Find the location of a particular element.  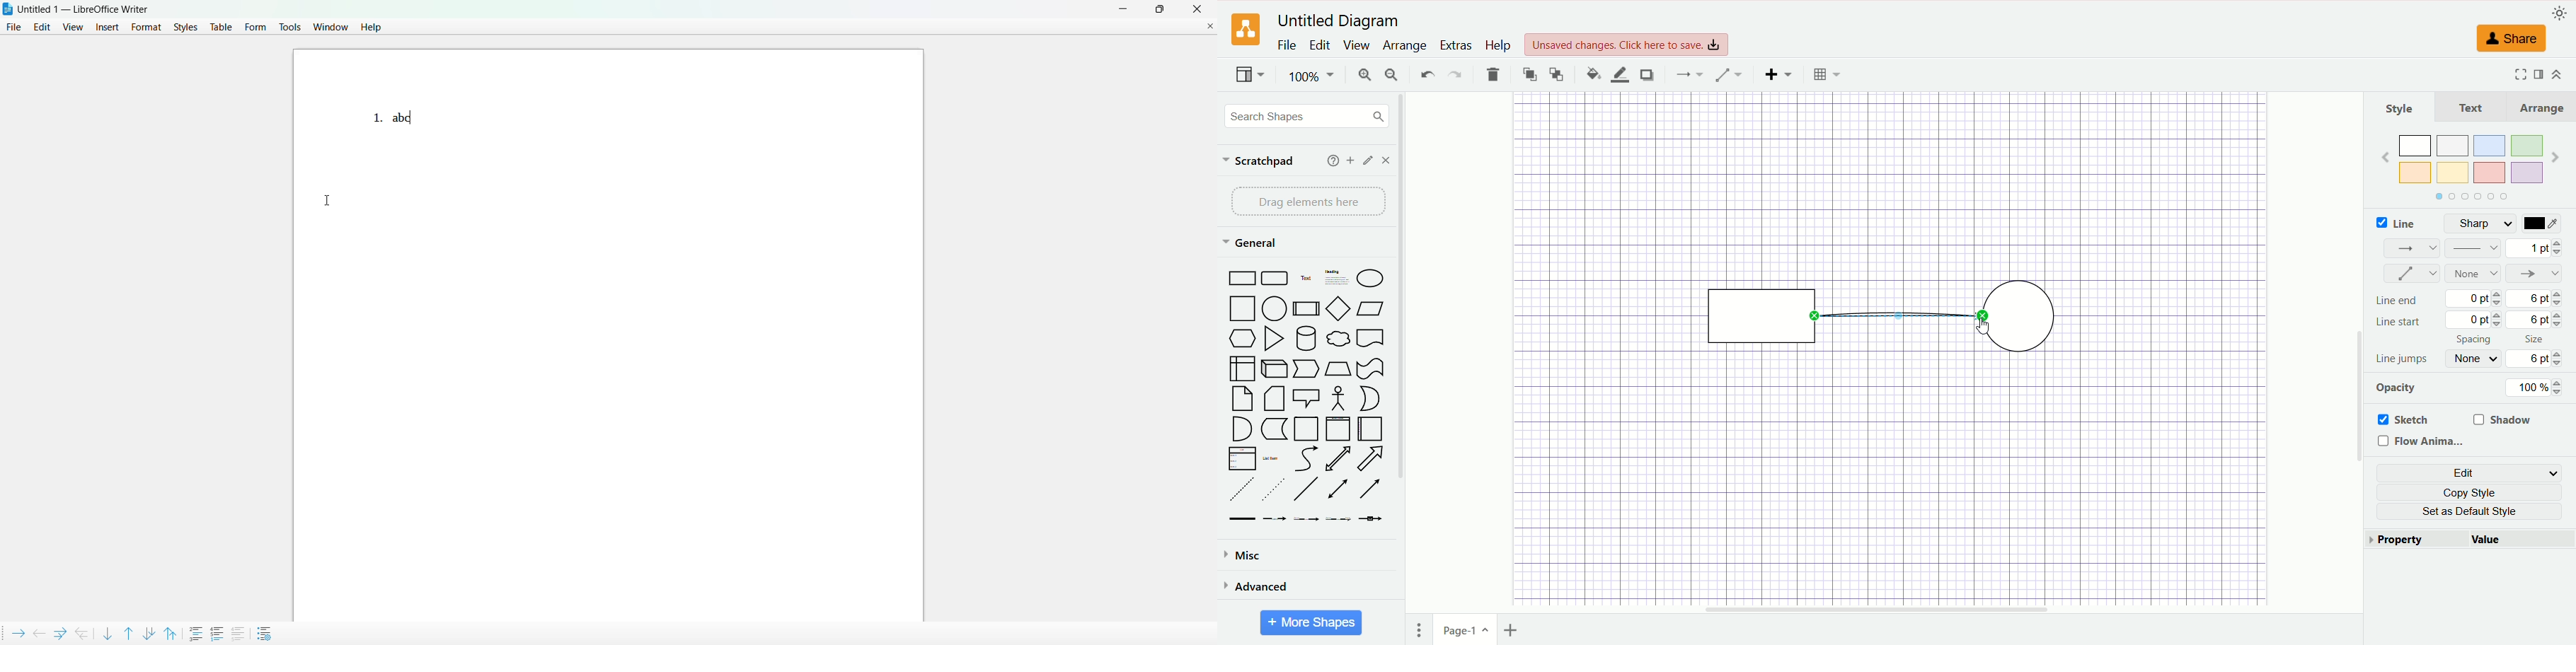

Speech Bubble is located at coordinates (1307, 399).